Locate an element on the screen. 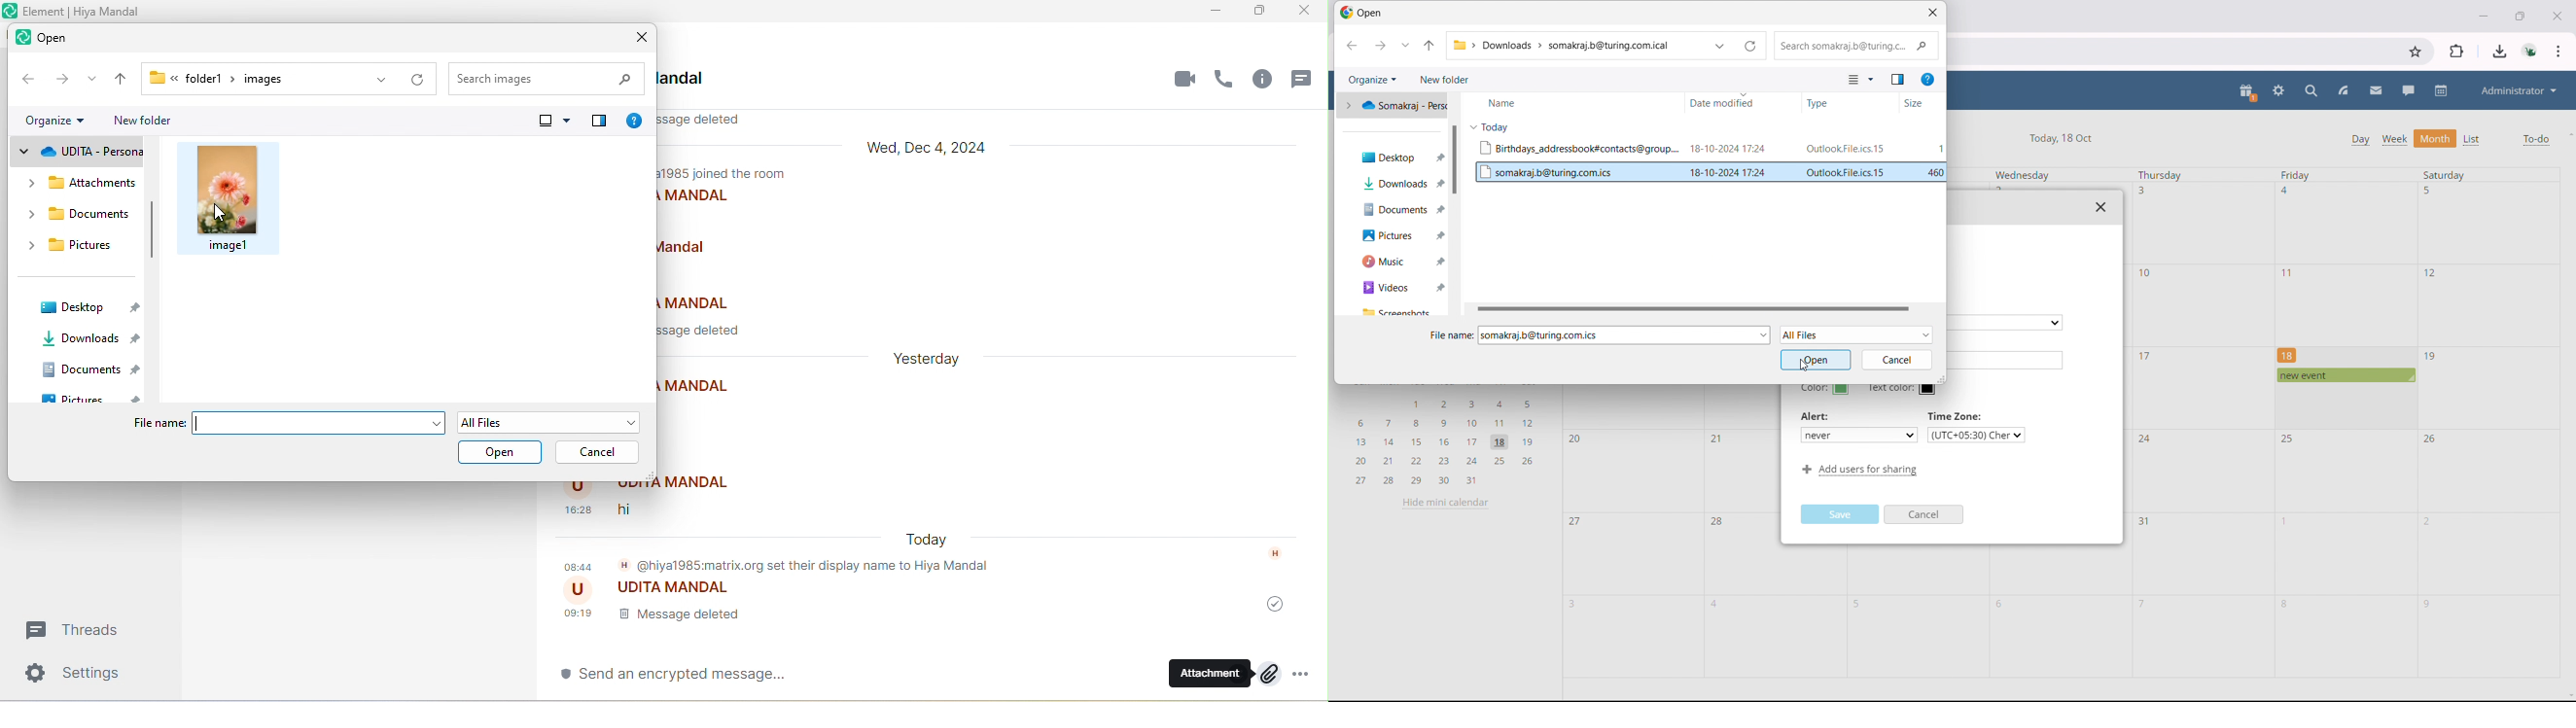 This screenshot has height=728, width=2576. udita is located at coordinates (77, 150).